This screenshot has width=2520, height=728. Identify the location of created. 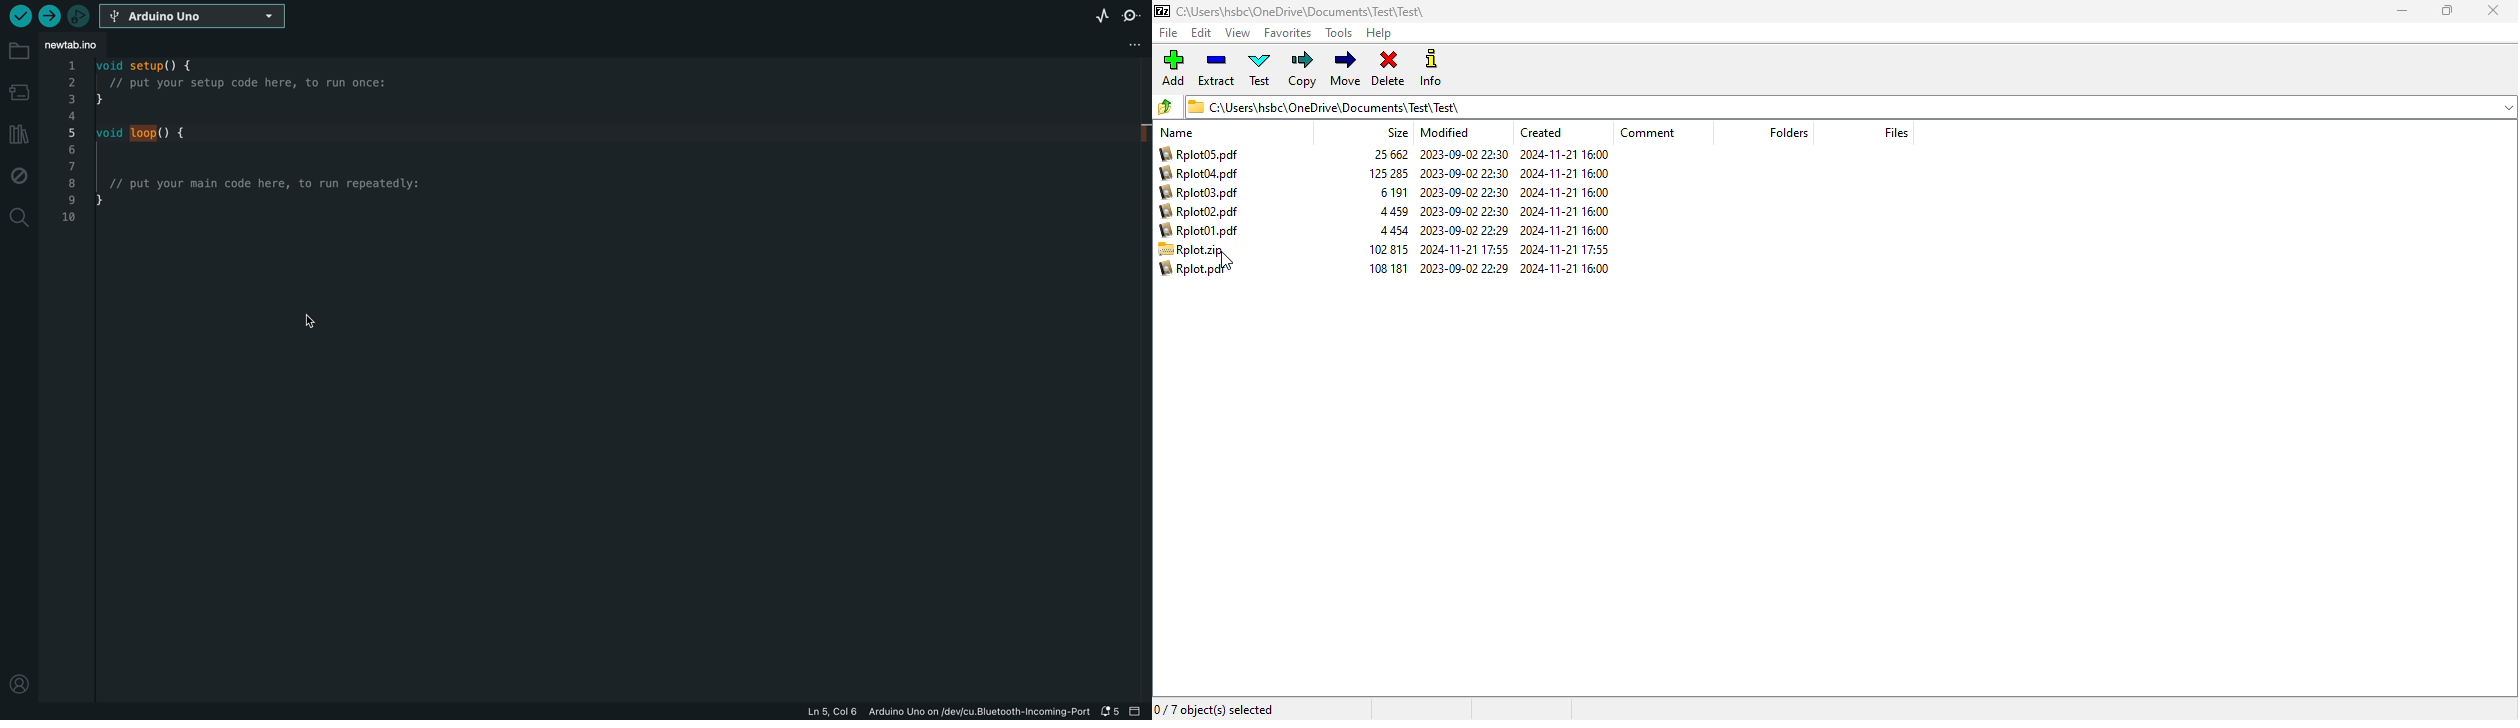
(1540, 132).